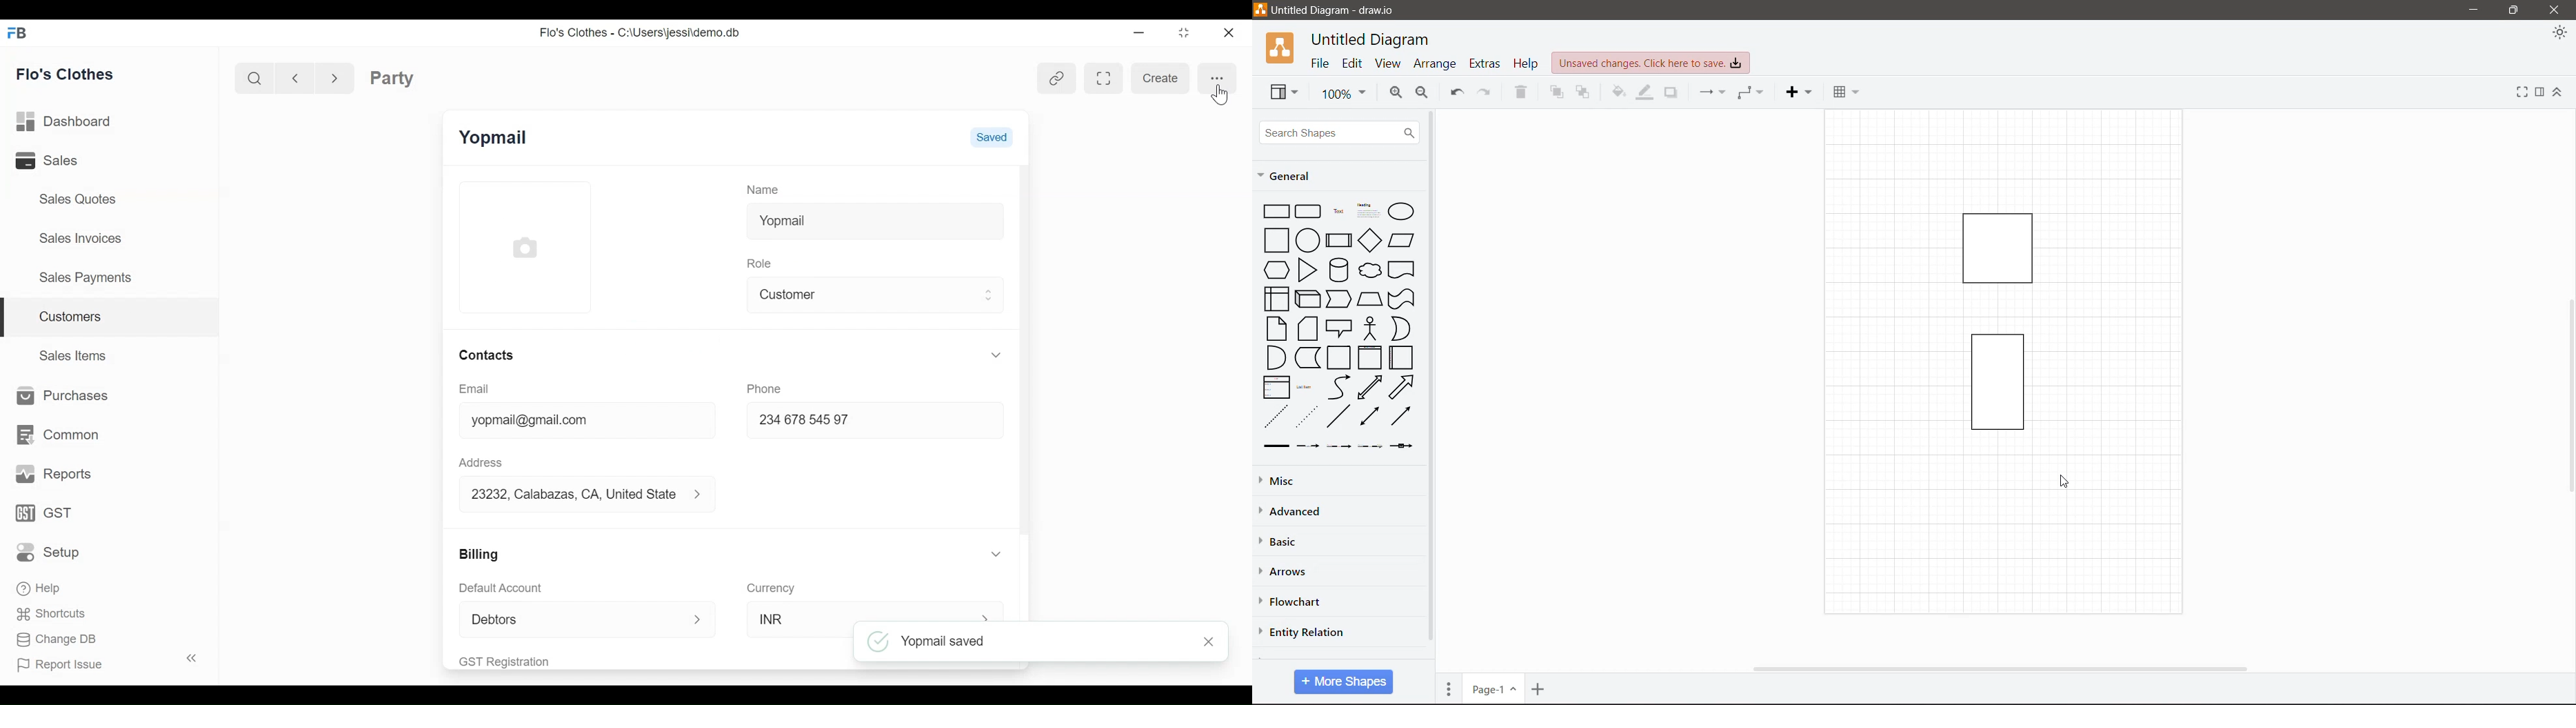  I want to click on Billing, so click(480, 554).